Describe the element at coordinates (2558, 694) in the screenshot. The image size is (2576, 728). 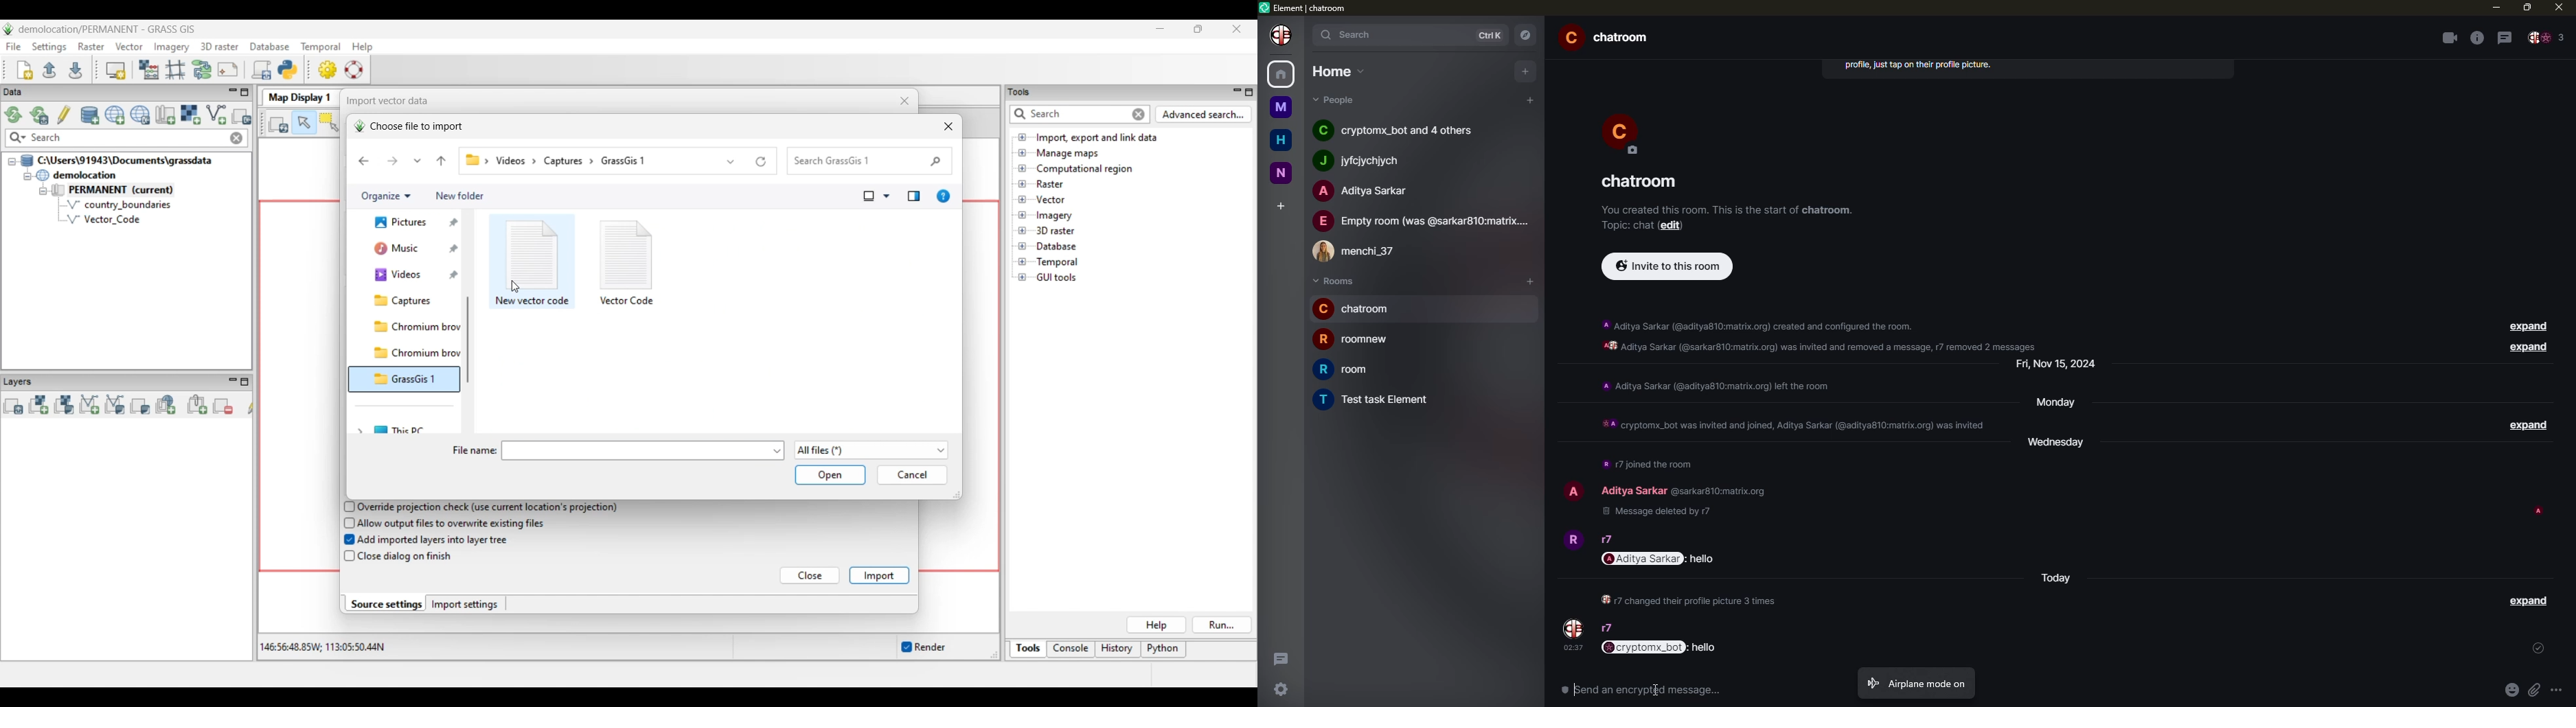
I see `options` at that location.